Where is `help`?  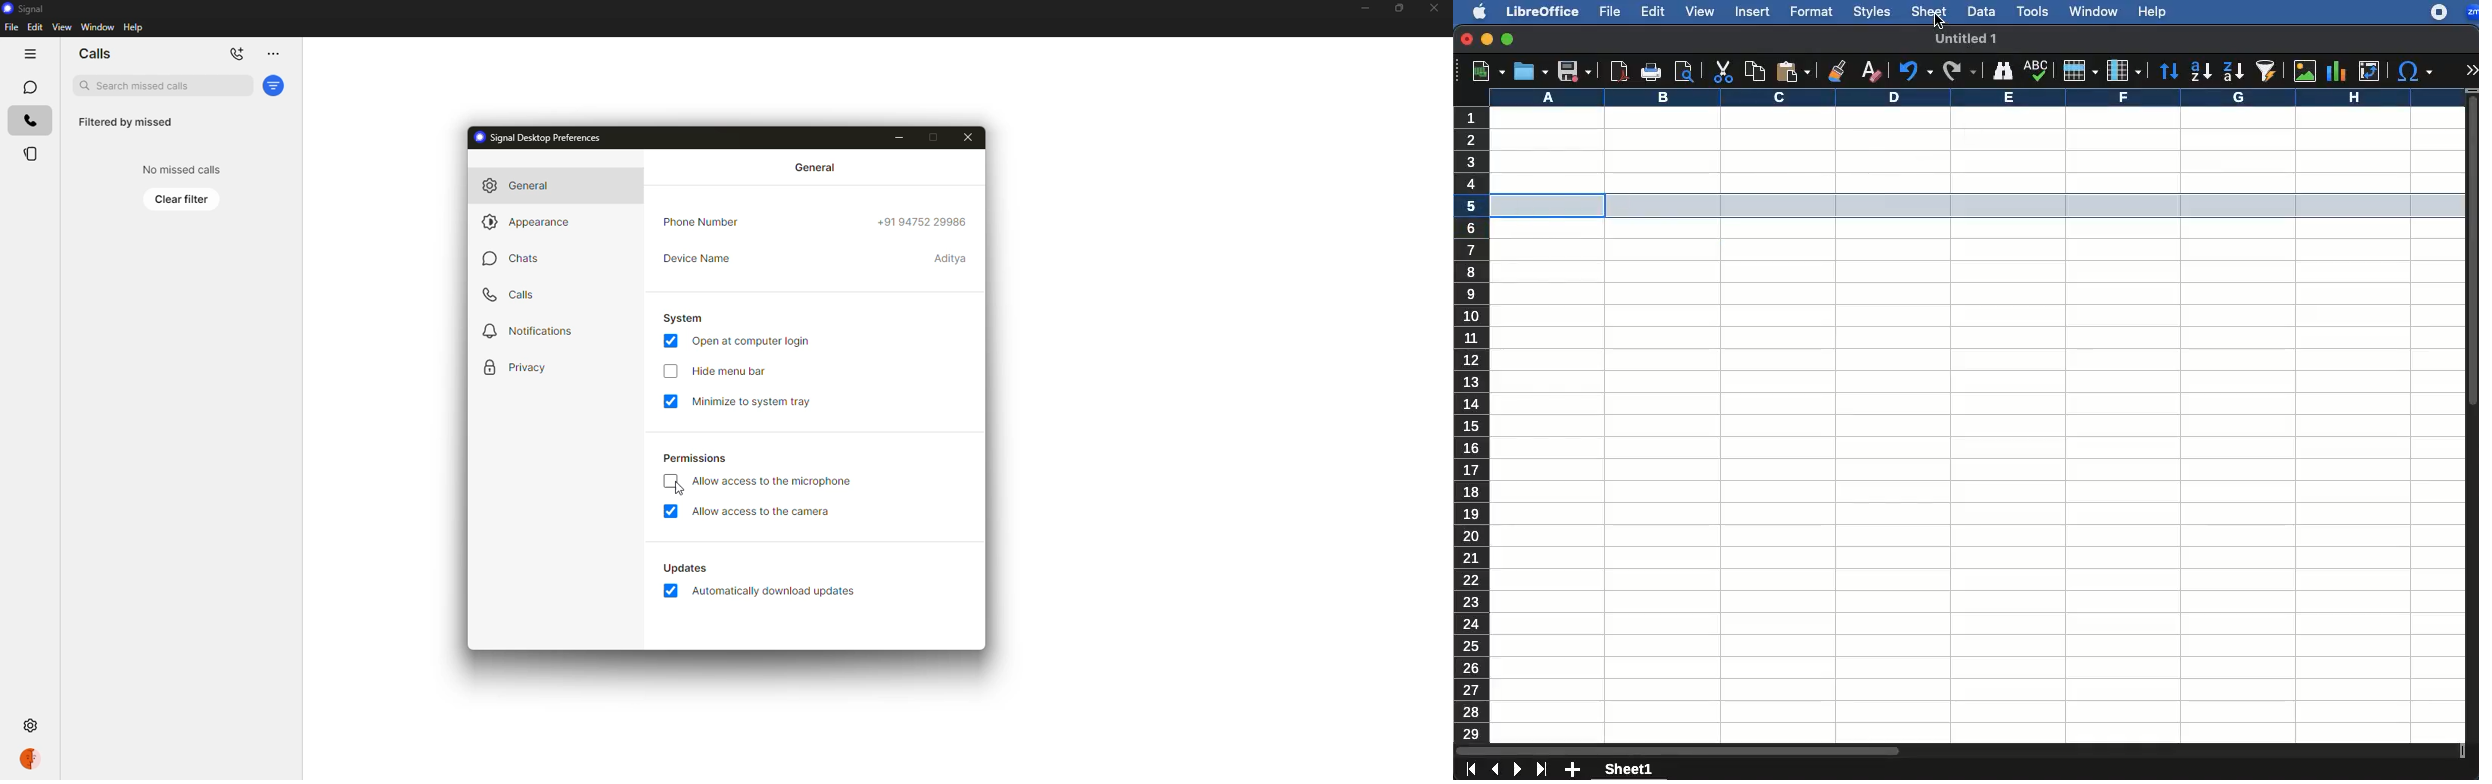 help is located at coordinates (2151, 12).